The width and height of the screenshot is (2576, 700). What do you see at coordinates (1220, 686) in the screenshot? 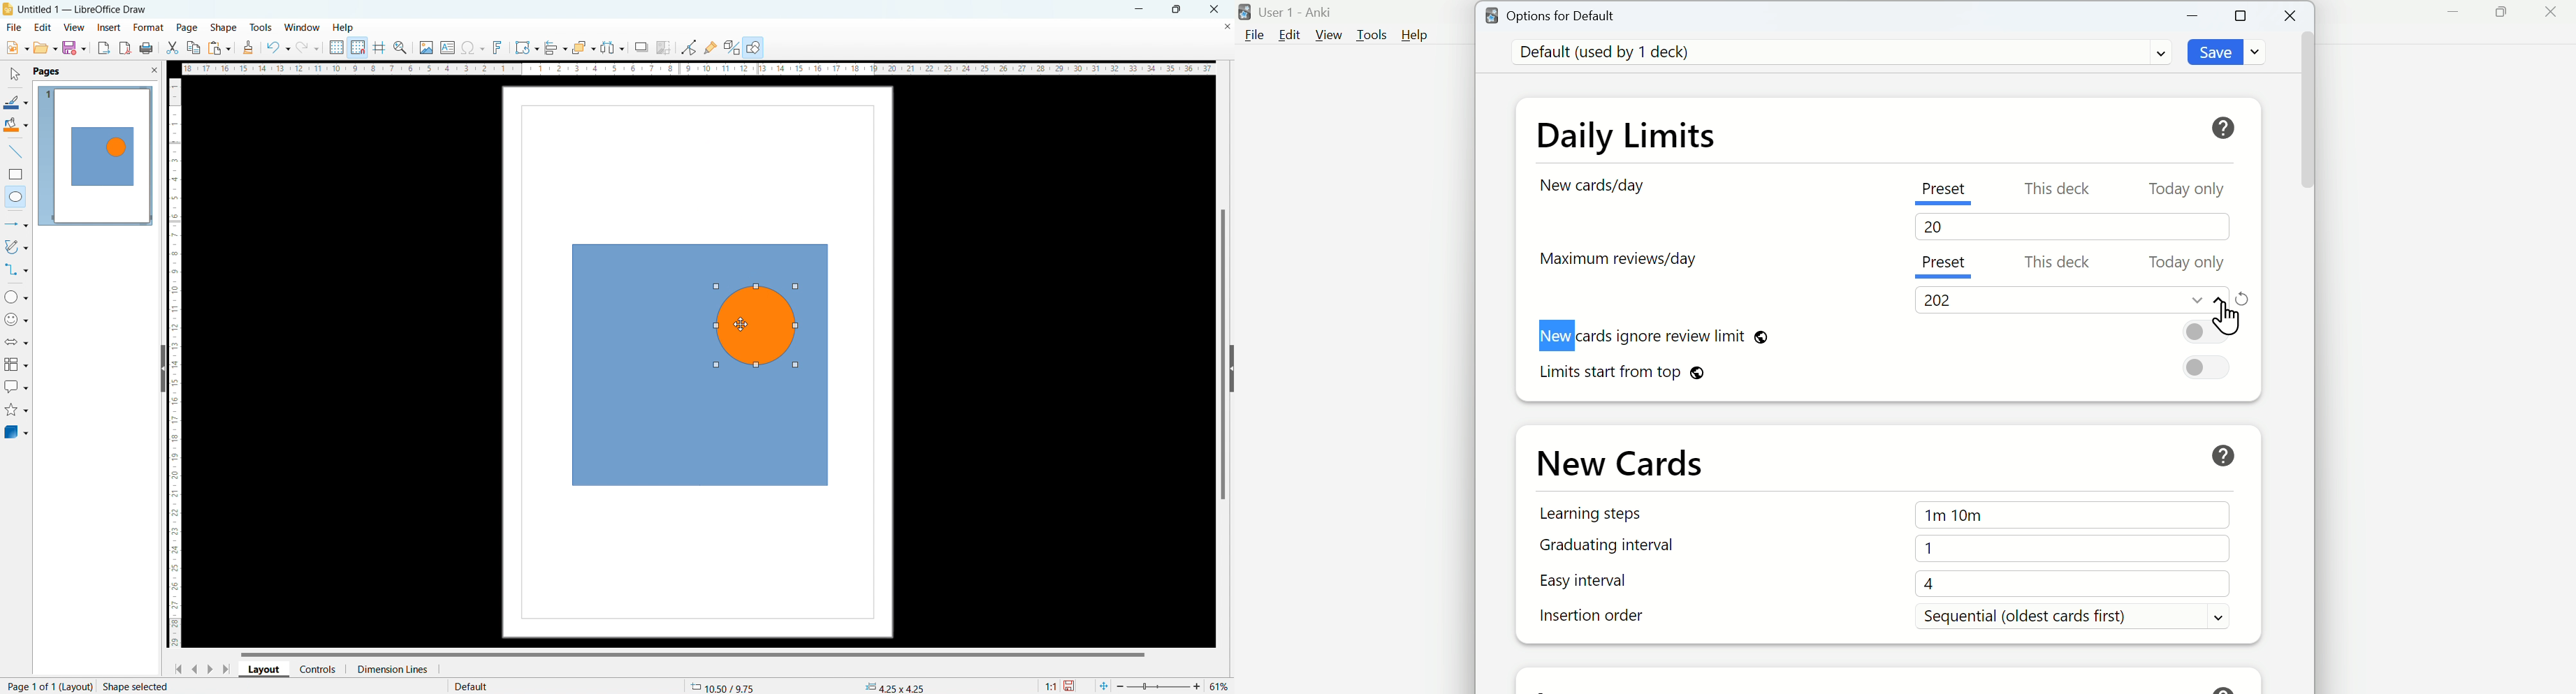
I see `current zoom level` at bounding box center [1220, 686].